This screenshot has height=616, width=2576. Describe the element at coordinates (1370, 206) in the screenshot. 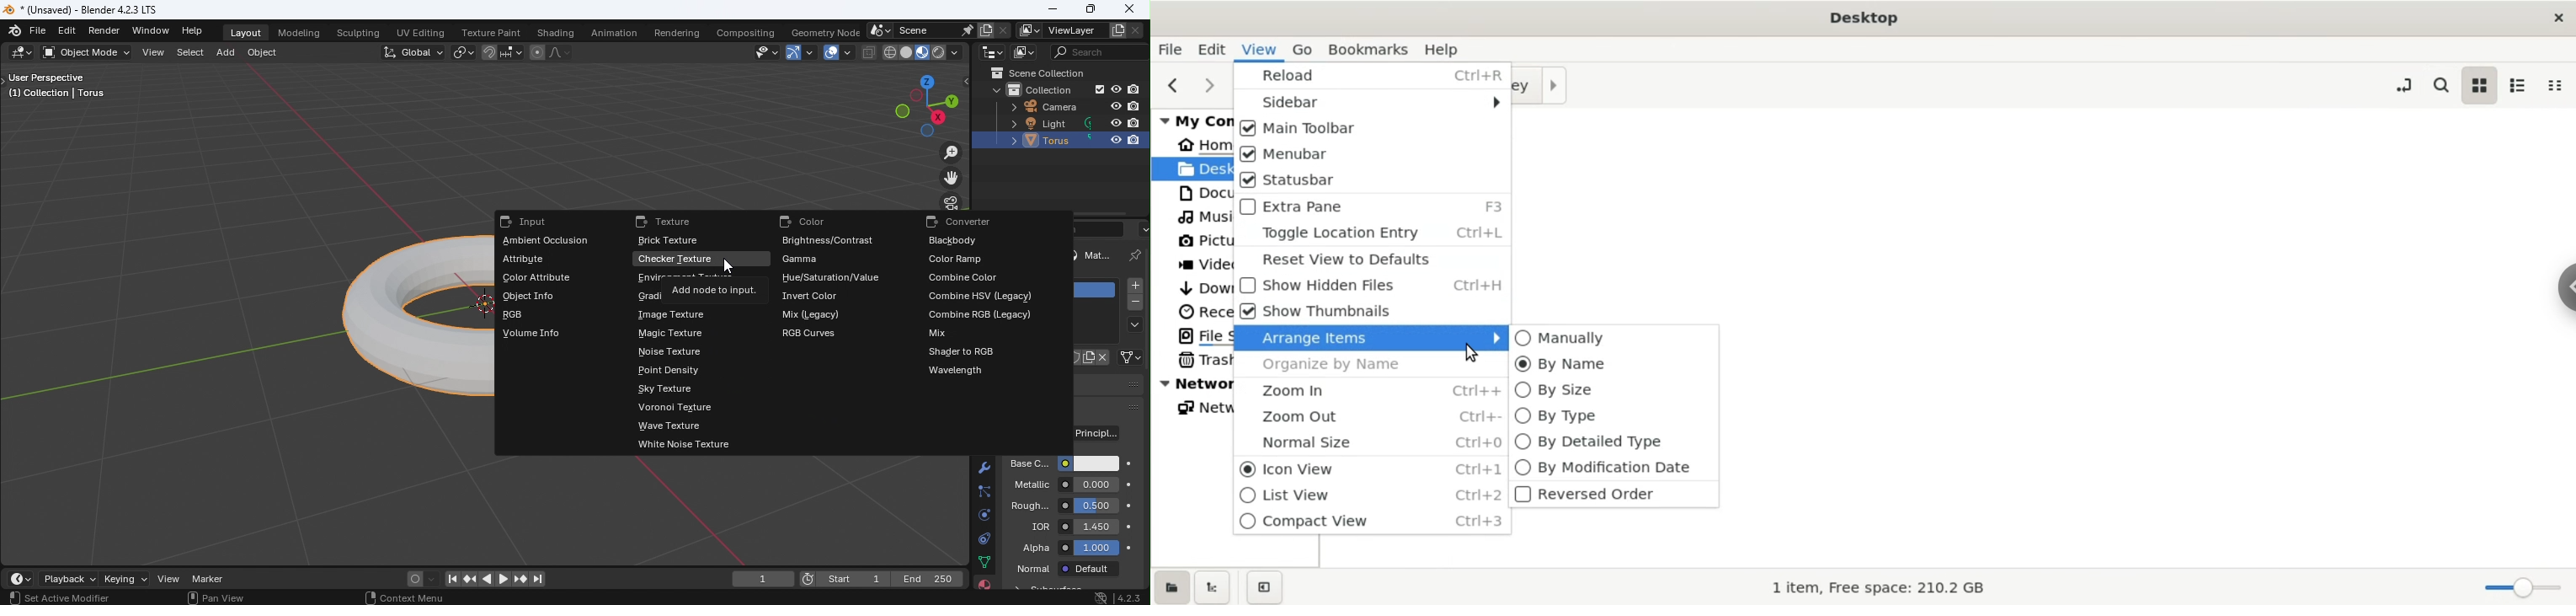

I see `extra page` at that location.